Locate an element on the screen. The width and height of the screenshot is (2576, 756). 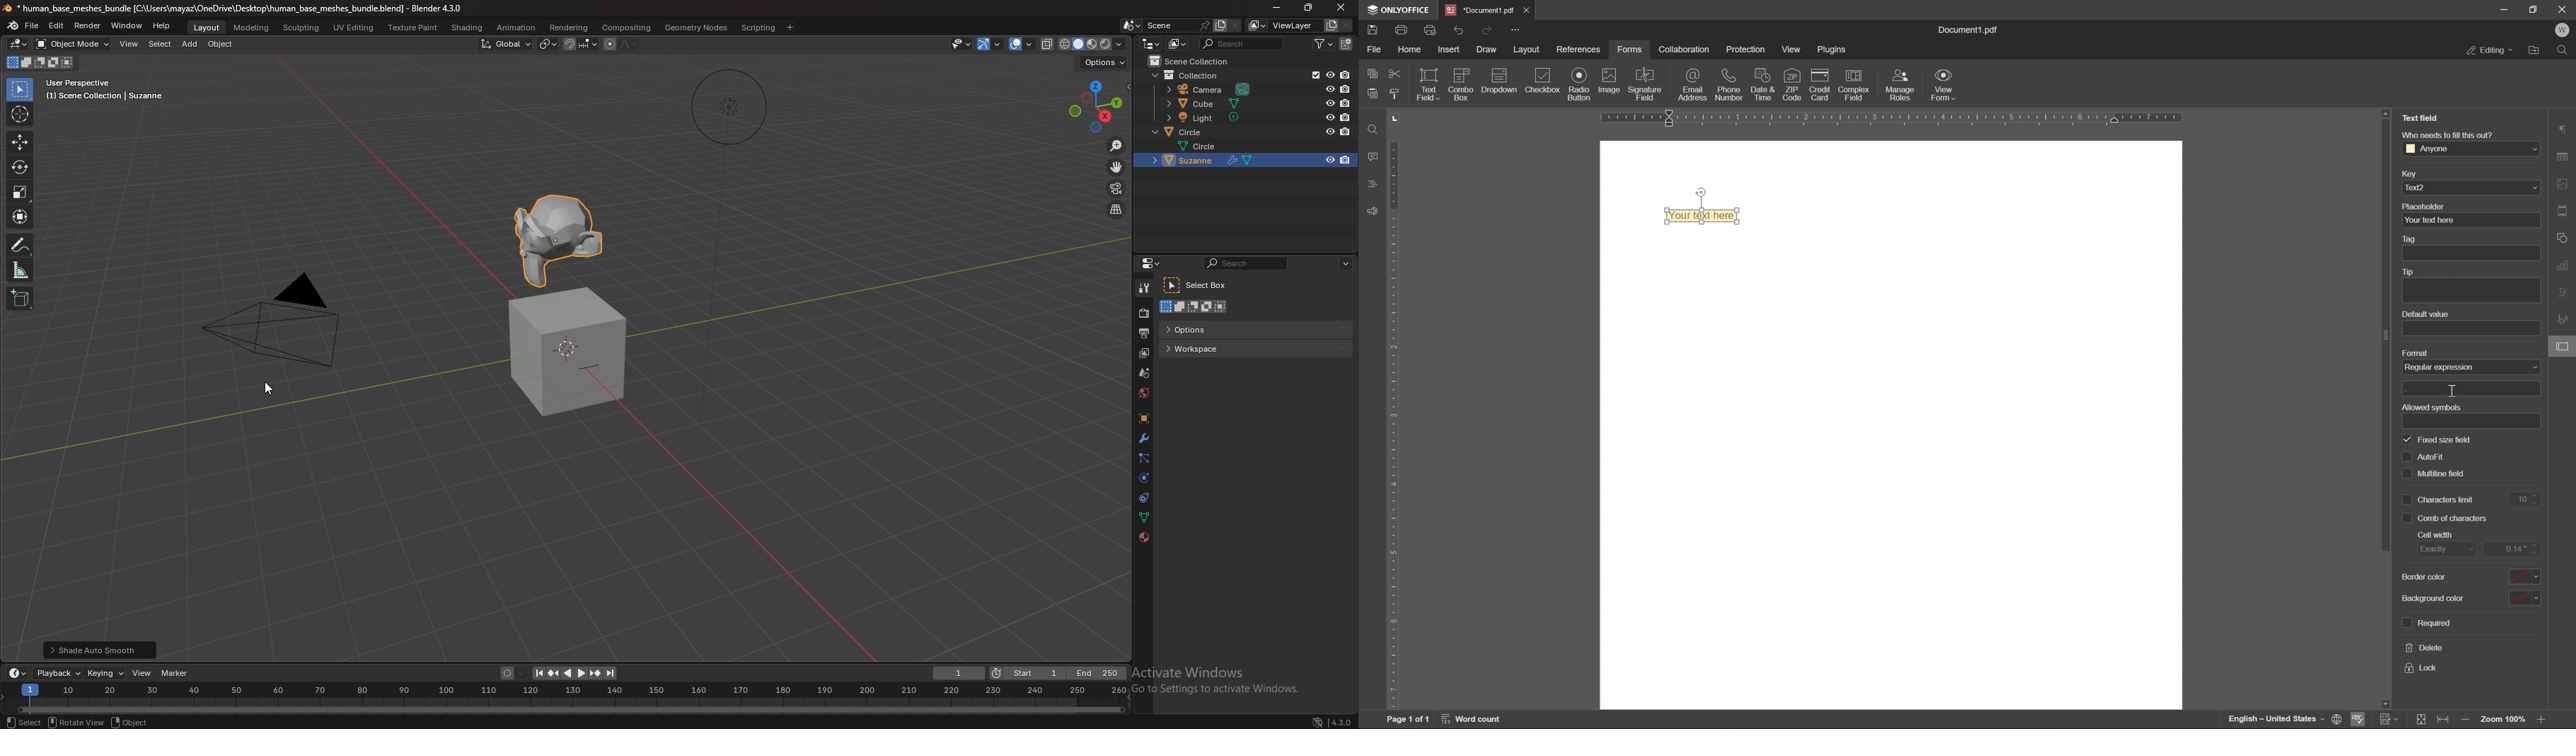
file is located at coordinates (33, 26).